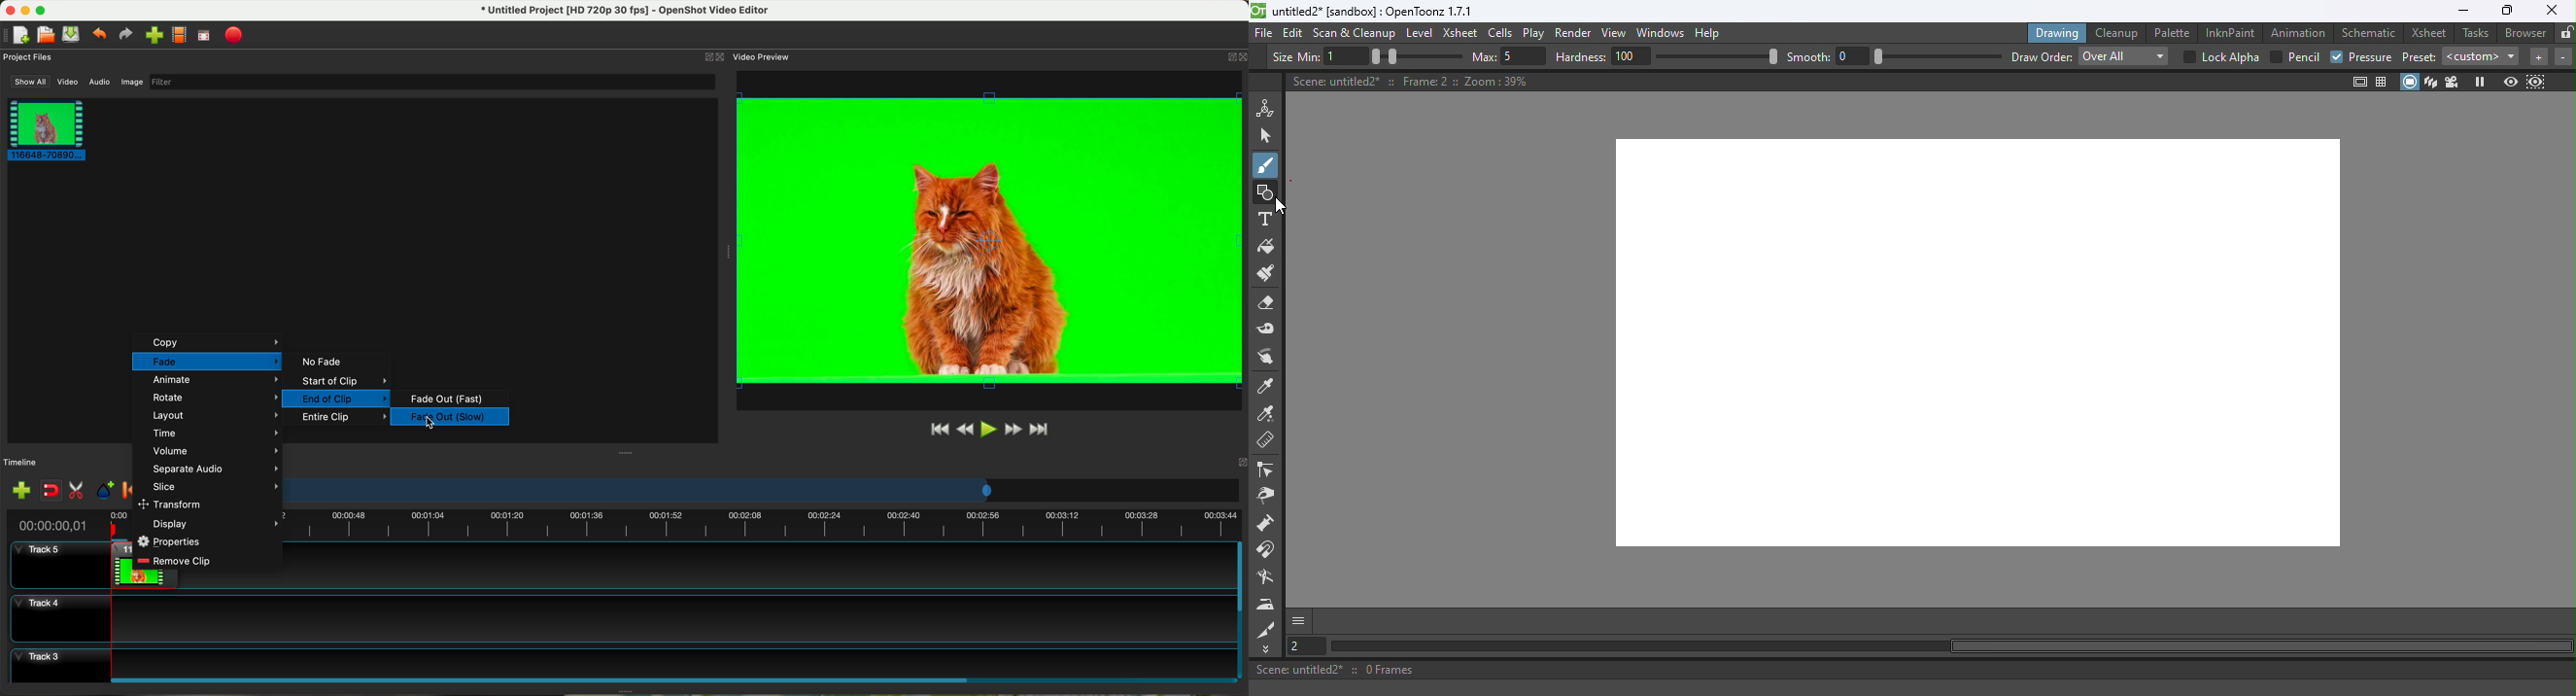 The width and height of the screenshot is (2576, 700). Describe the element at coordinates (765, 526) in the screenshot. I see `timeline` at that location.